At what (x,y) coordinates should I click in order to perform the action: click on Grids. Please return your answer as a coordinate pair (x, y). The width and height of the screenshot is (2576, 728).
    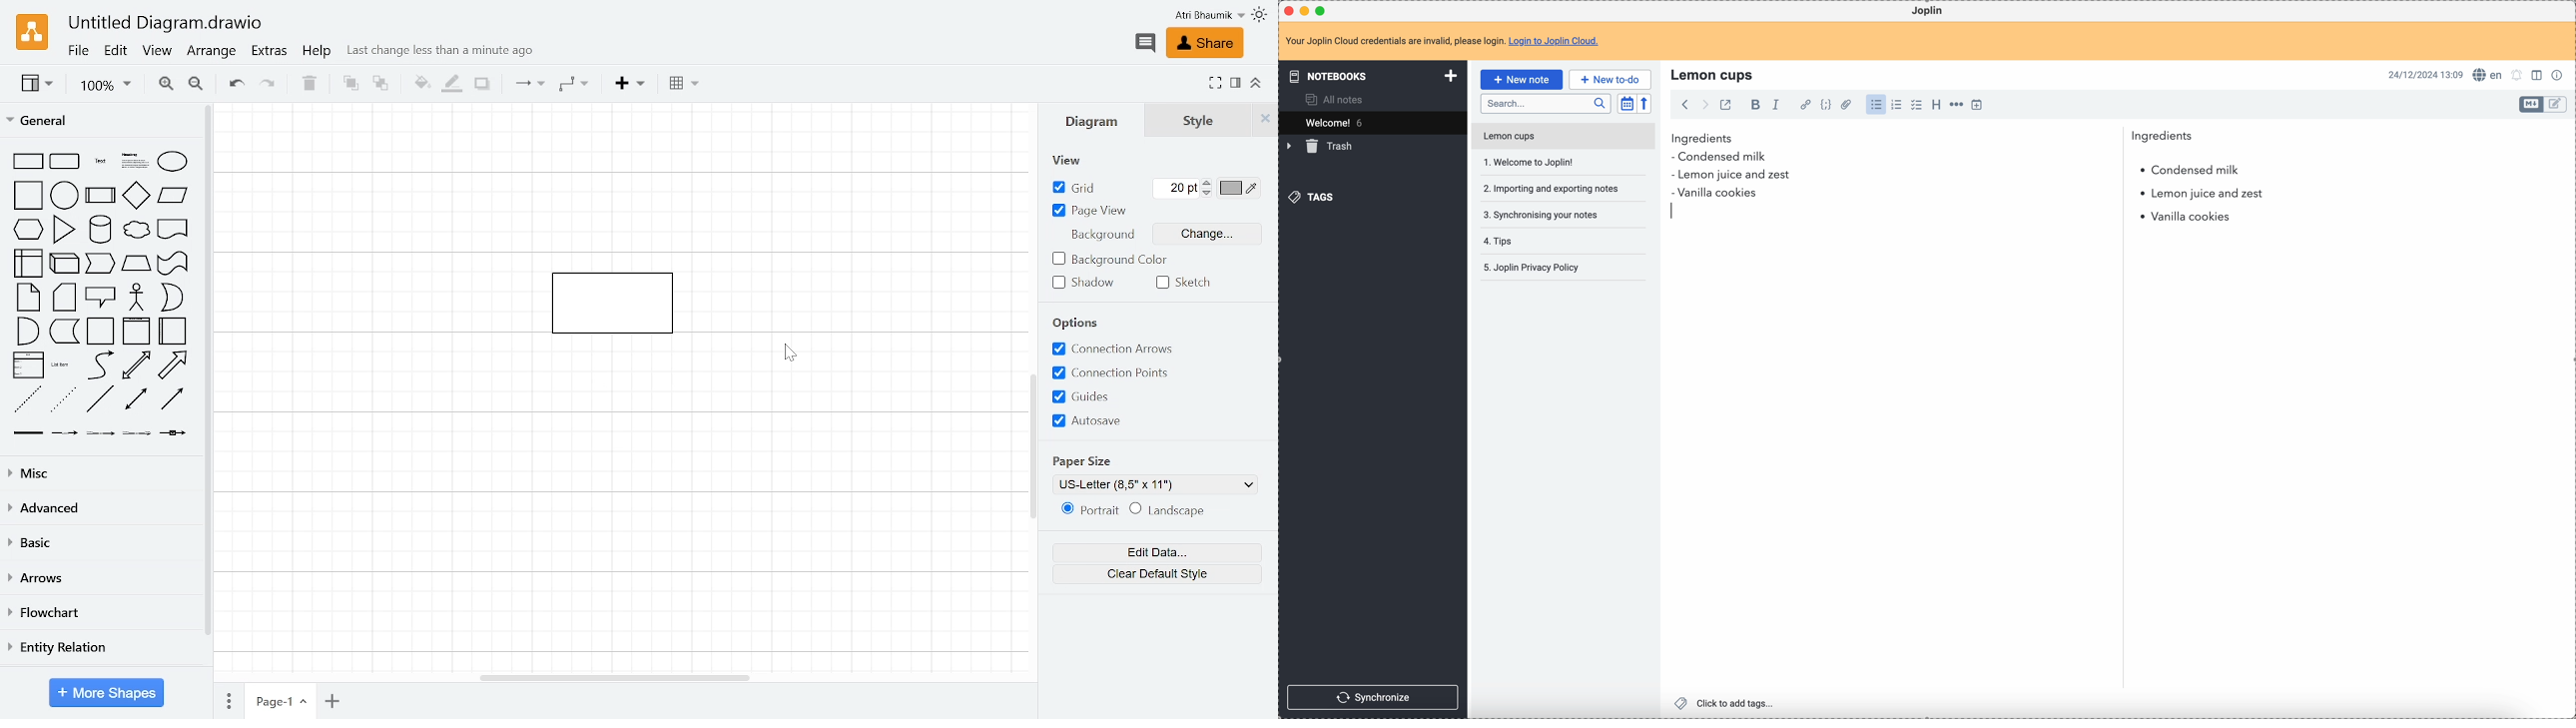
    Looking at the image, I should click on (1126, 397).